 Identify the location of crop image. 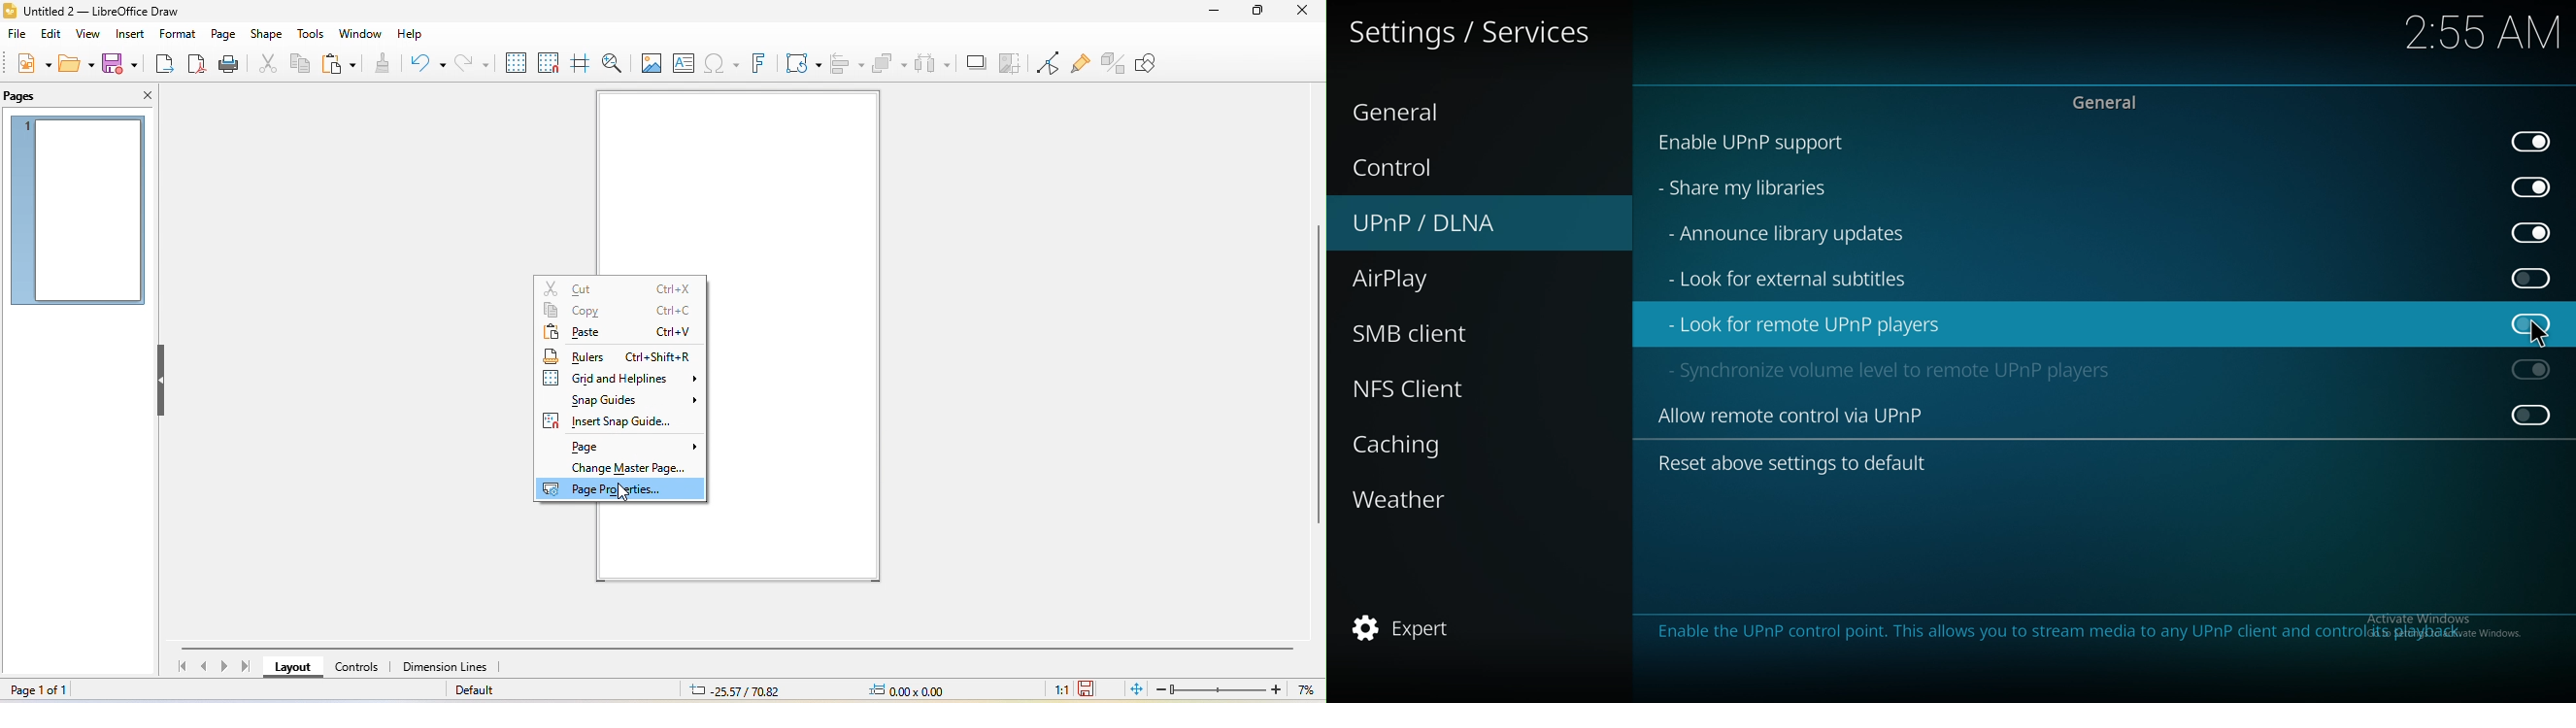
(1015, 64).